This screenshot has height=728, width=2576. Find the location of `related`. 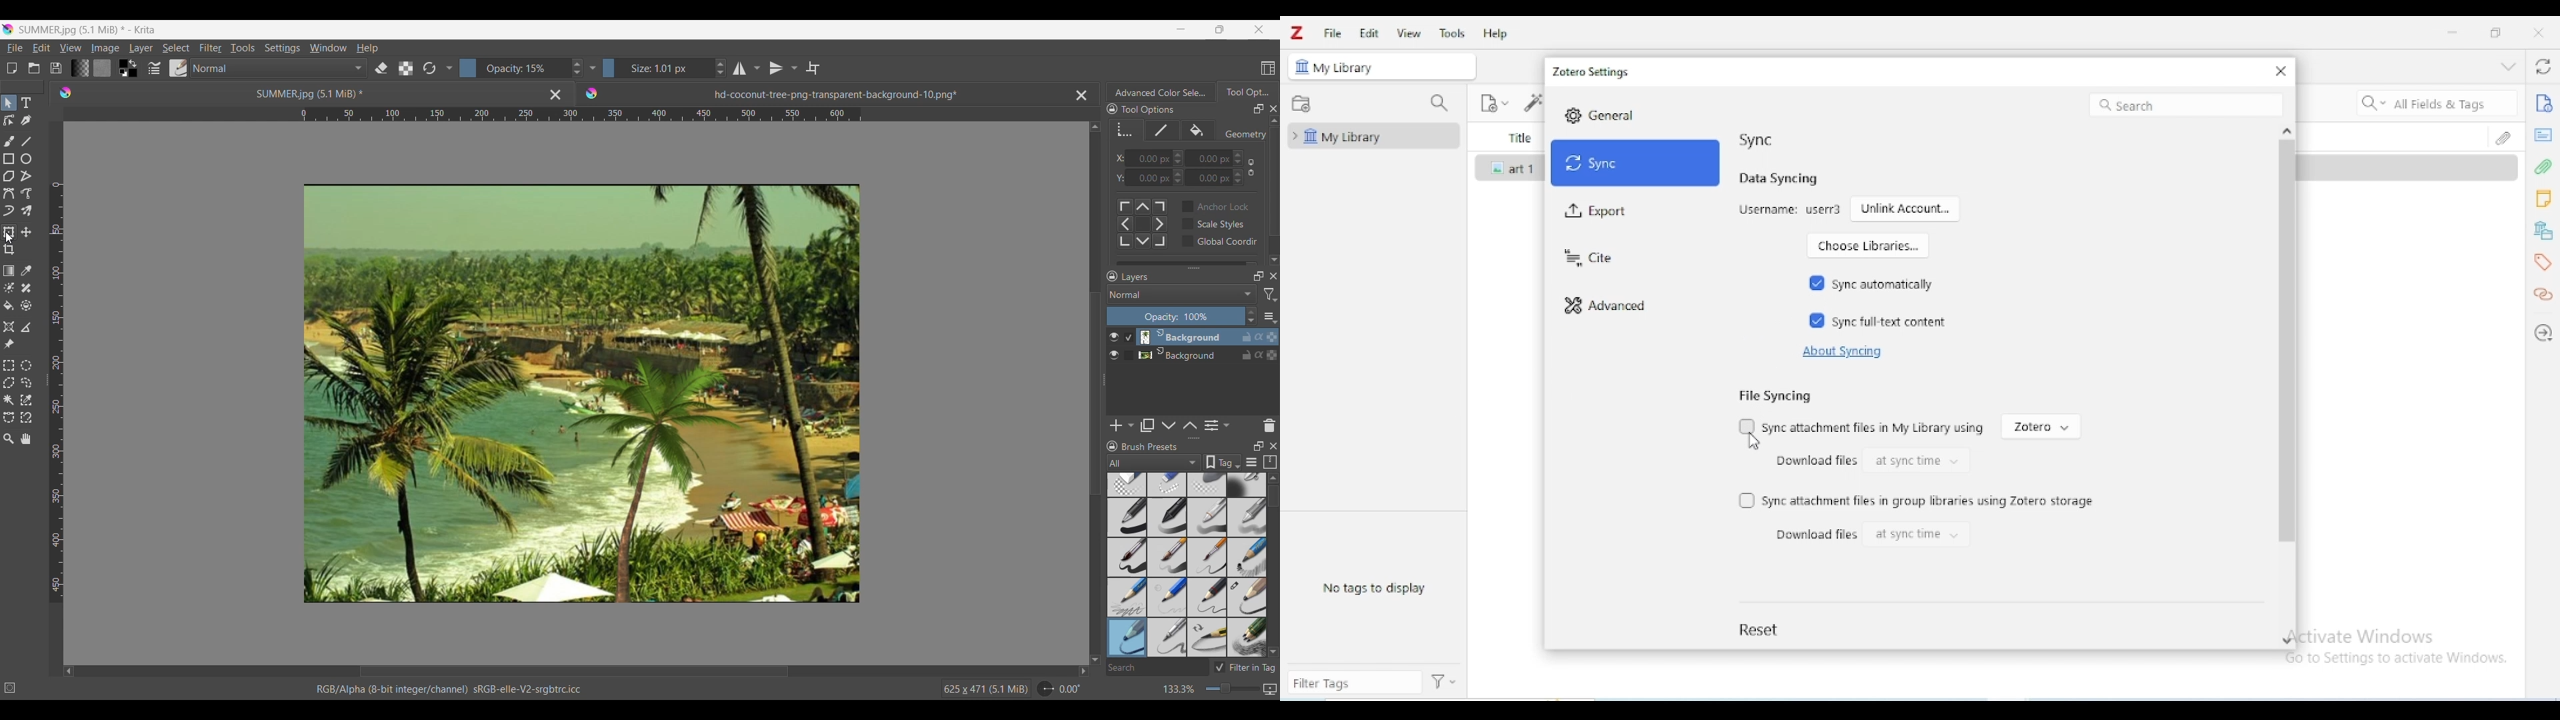

related is located at coordinates (2543, 295).